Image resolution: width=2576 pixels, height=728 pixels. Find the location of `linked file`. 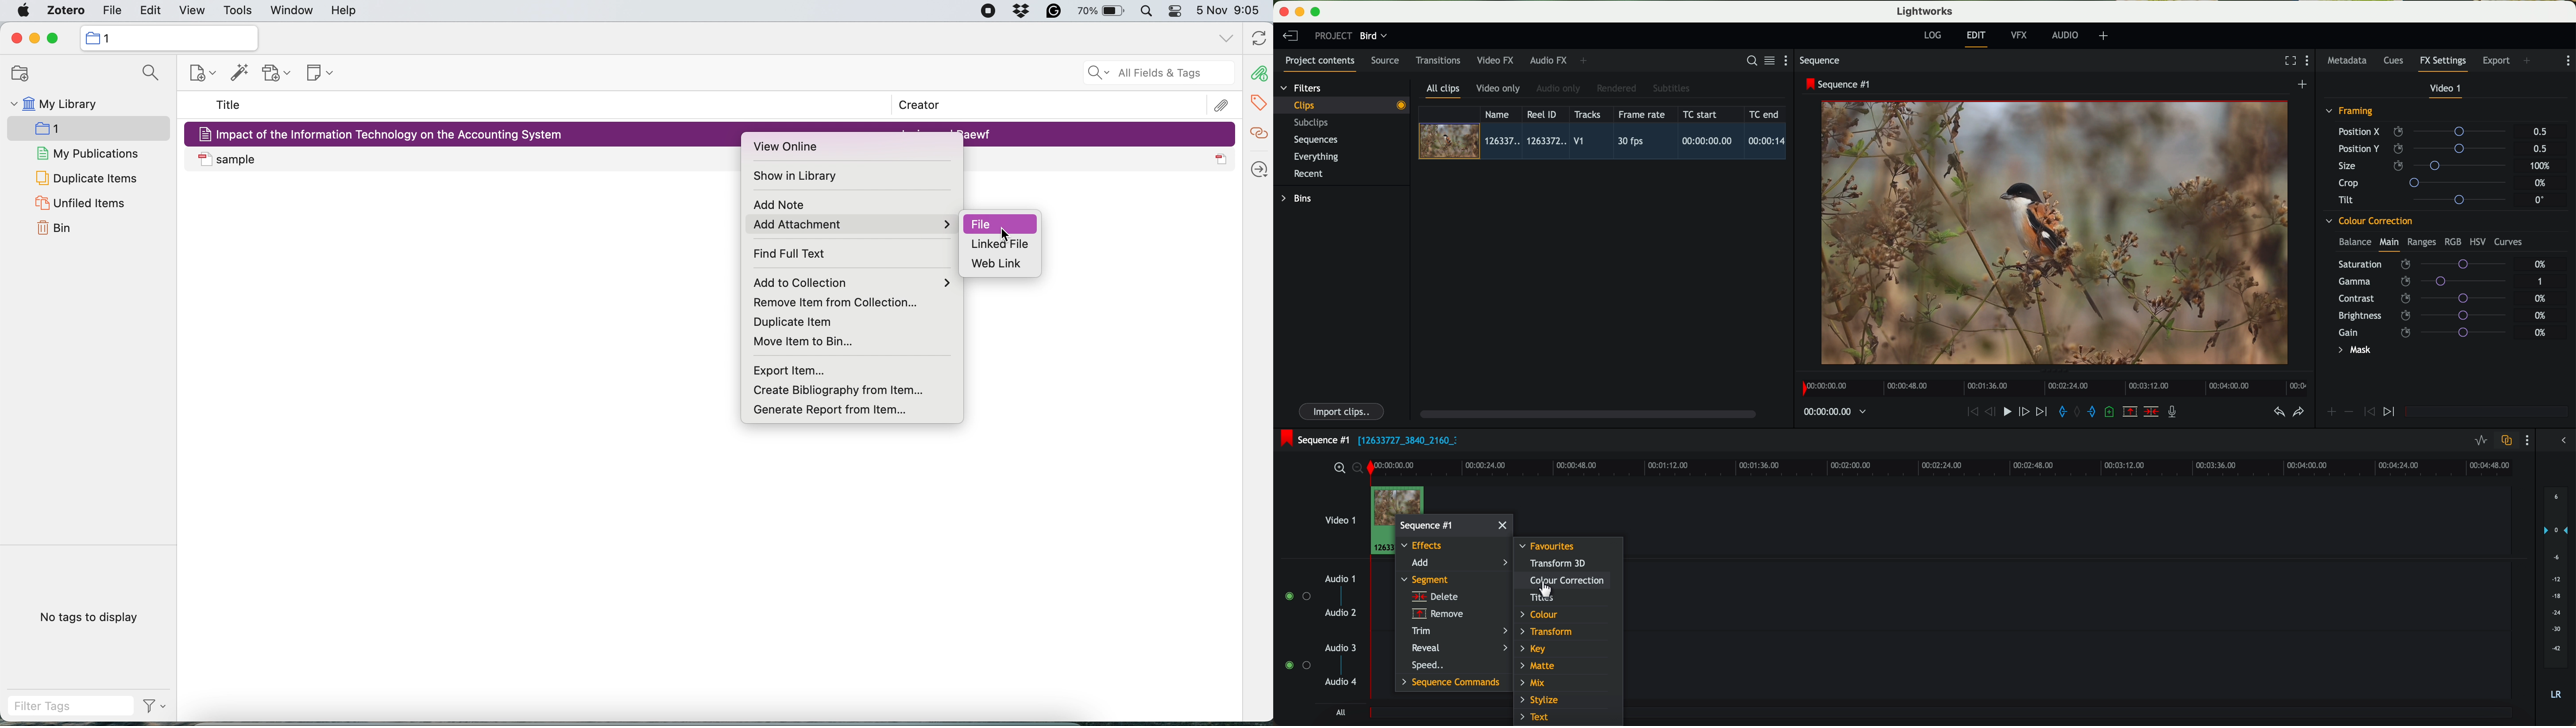

linked file is located at coordinates (1006, 245).